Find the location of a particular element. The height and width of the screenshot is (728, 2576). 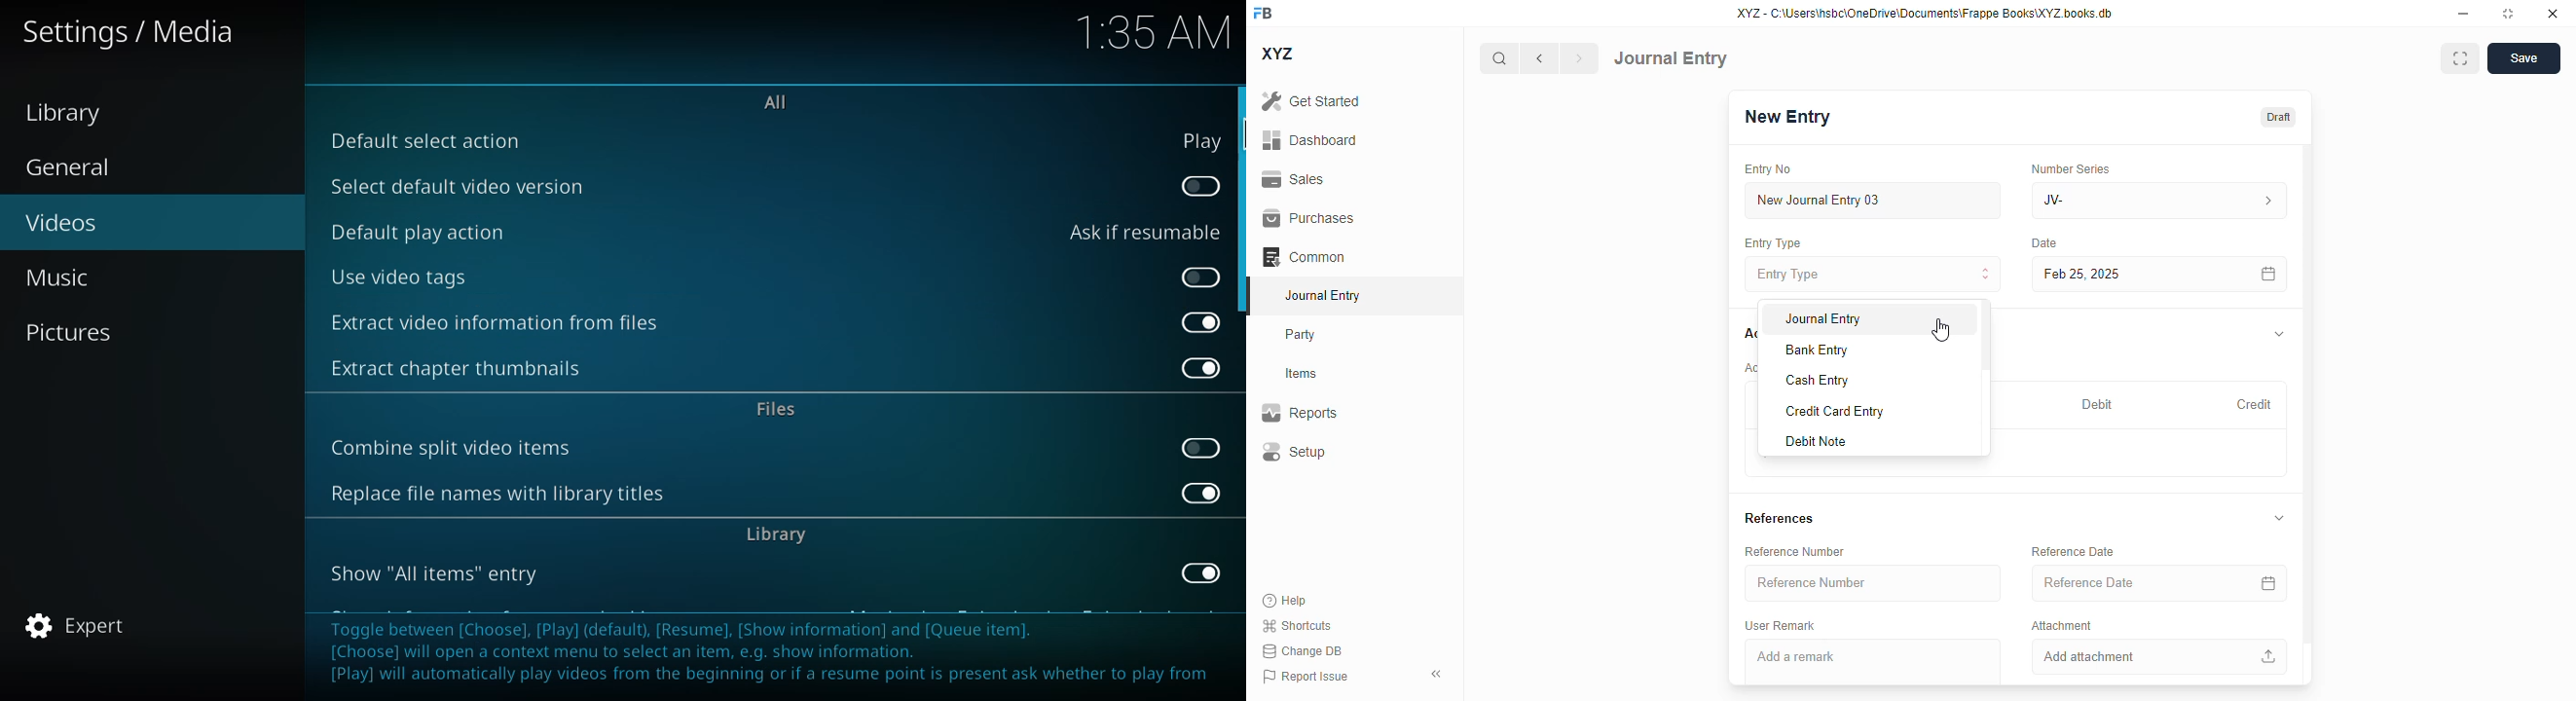

reference date is located at coordinates (2122, 582).